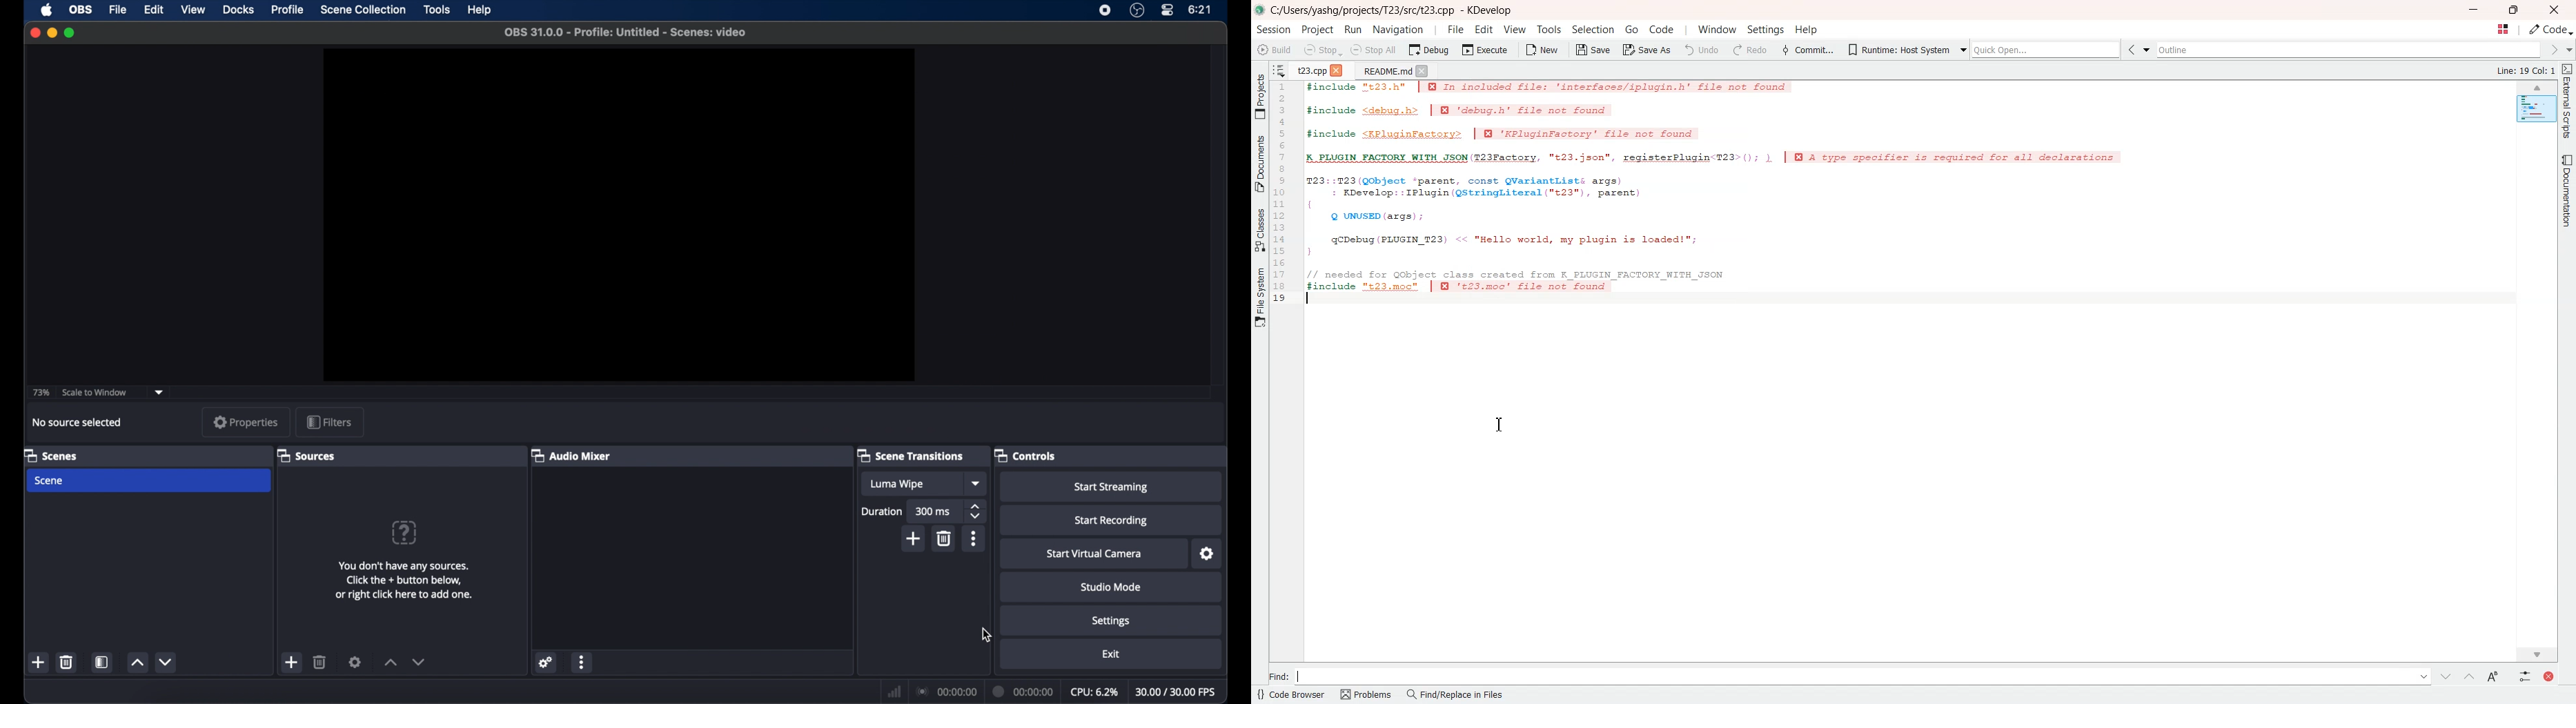  I want to click on duration, so click(1021, 690).